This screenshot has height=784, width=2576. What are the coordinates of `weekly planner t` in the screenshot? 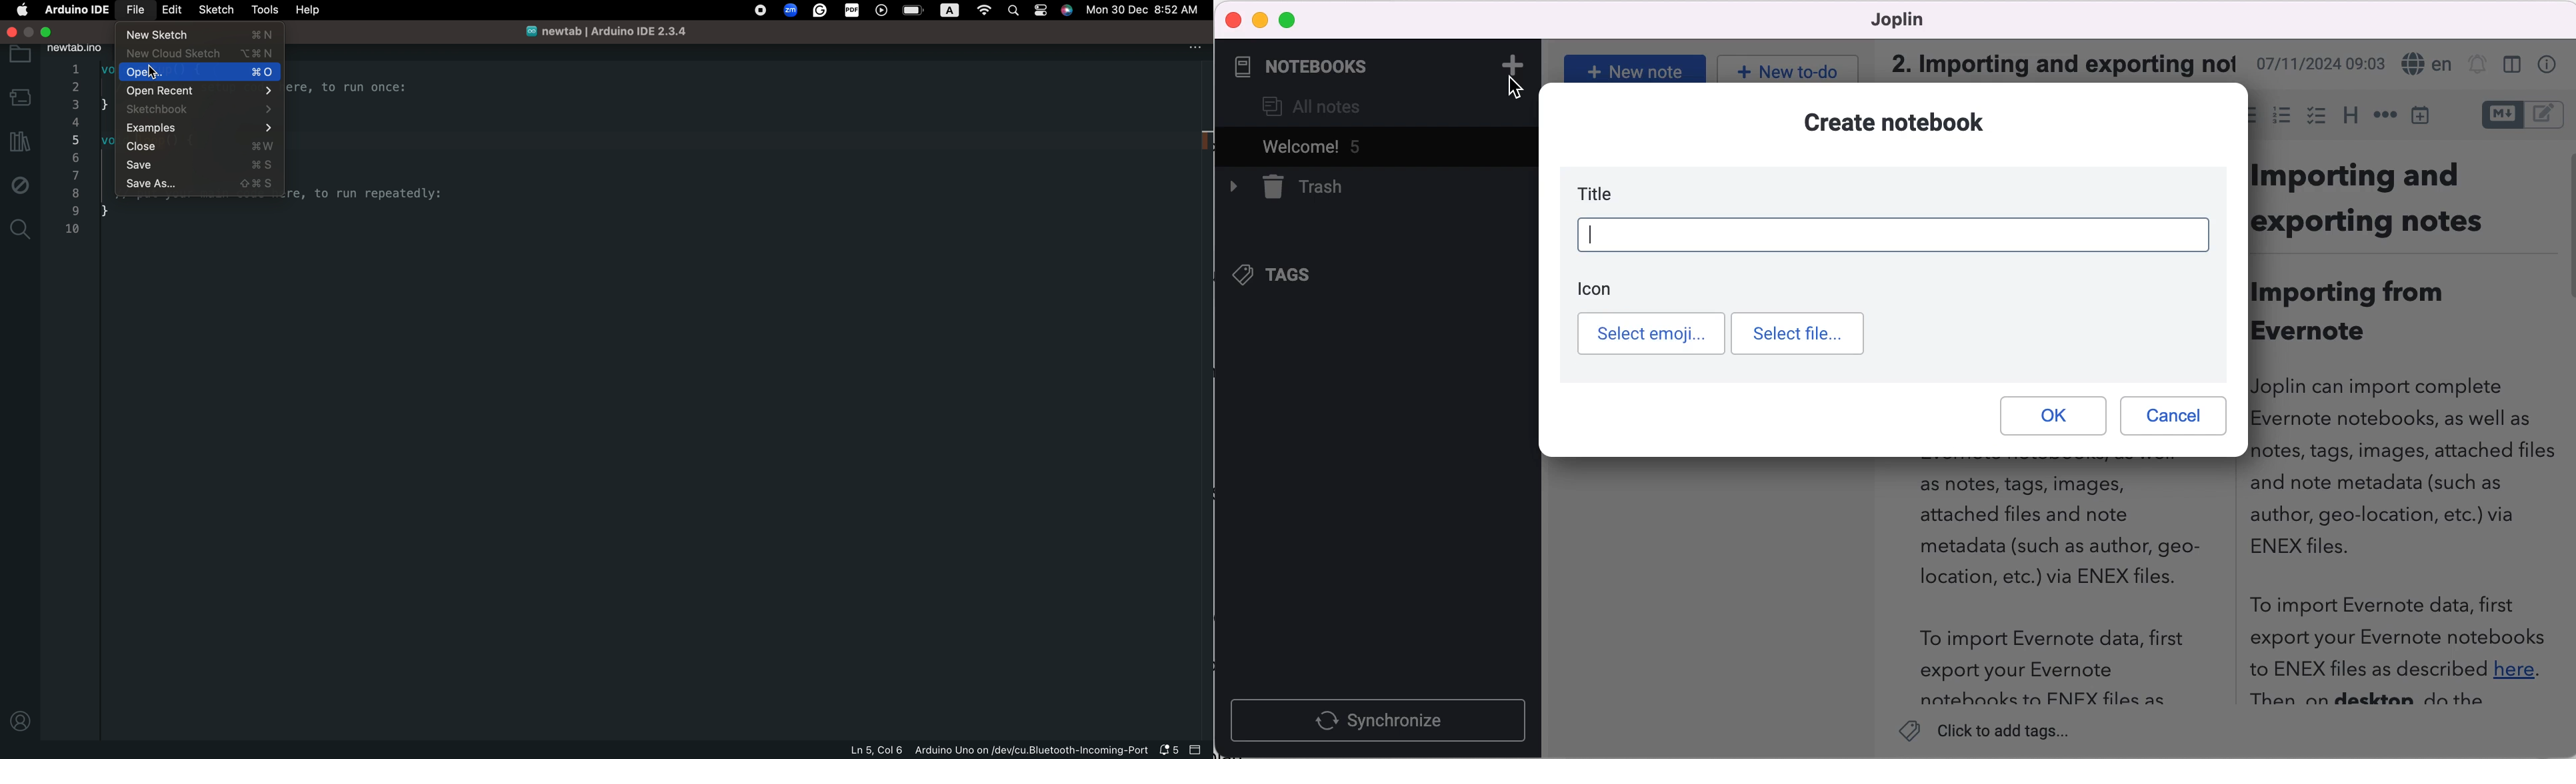 It's located at (1650, 235).